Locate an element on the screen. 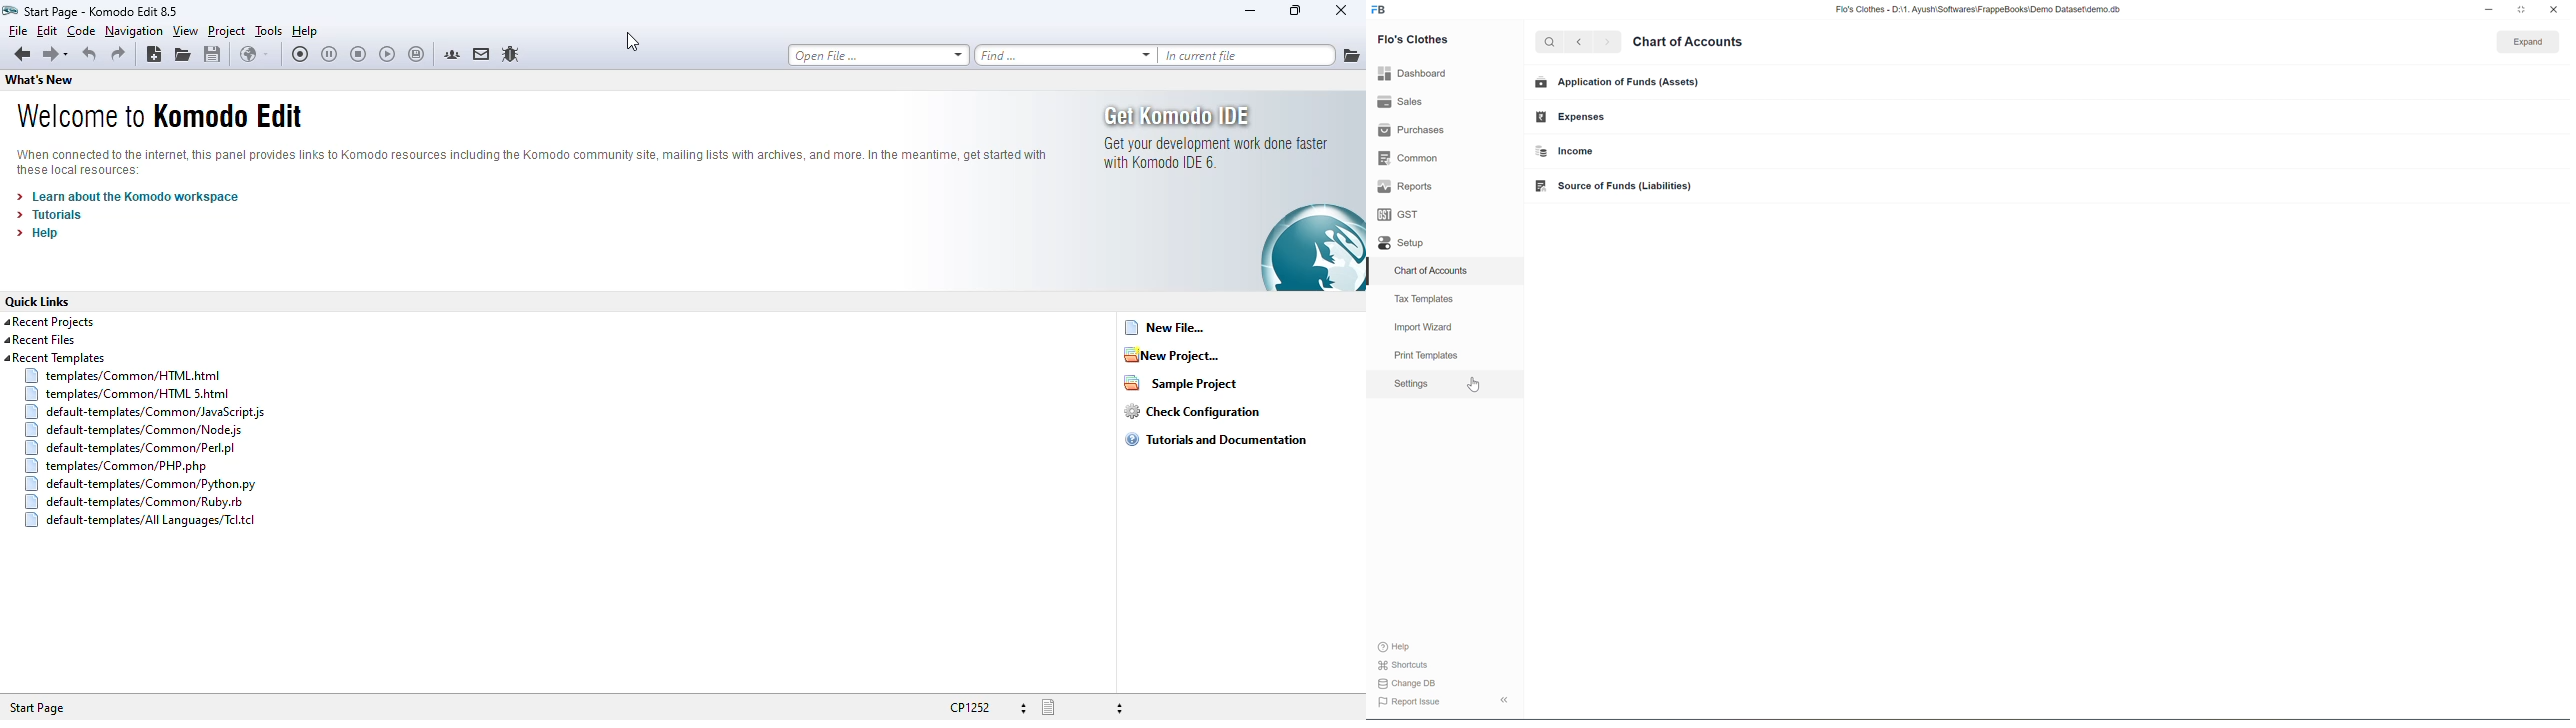 This screenshot has width=2576, height=728. Common is located at coordinates (1407, 158).